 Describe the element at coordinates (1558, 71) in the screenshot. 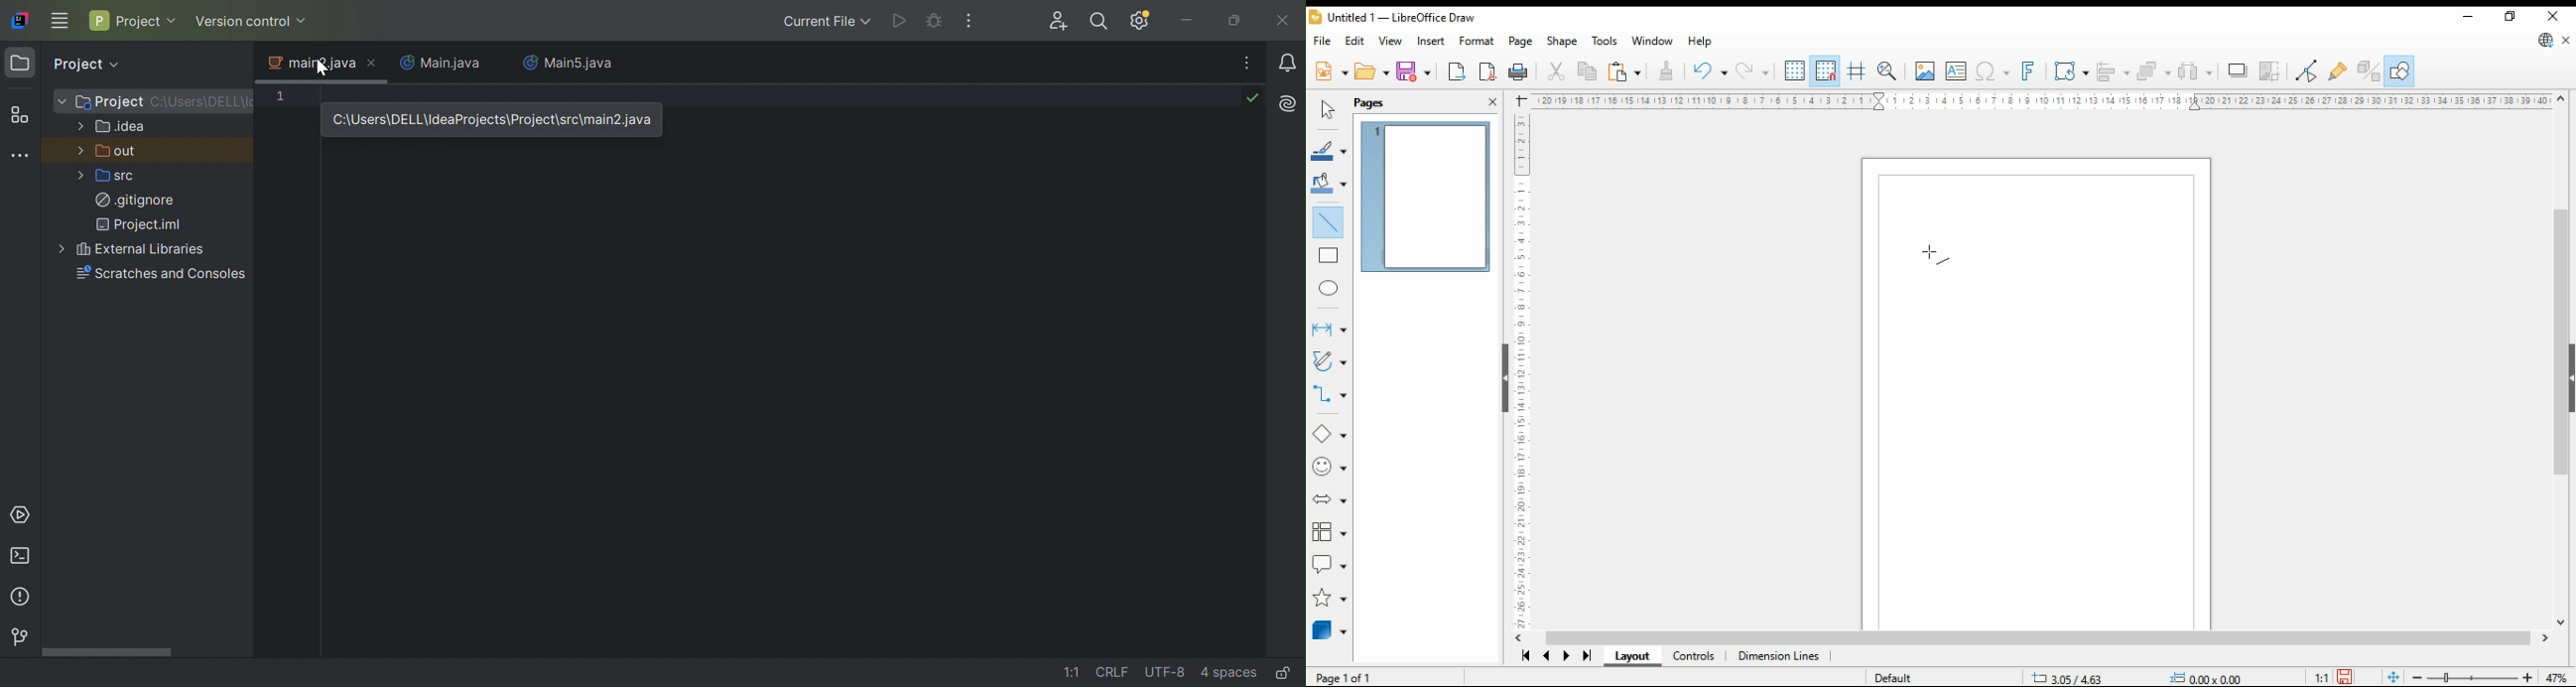

I see `cut` at that location.